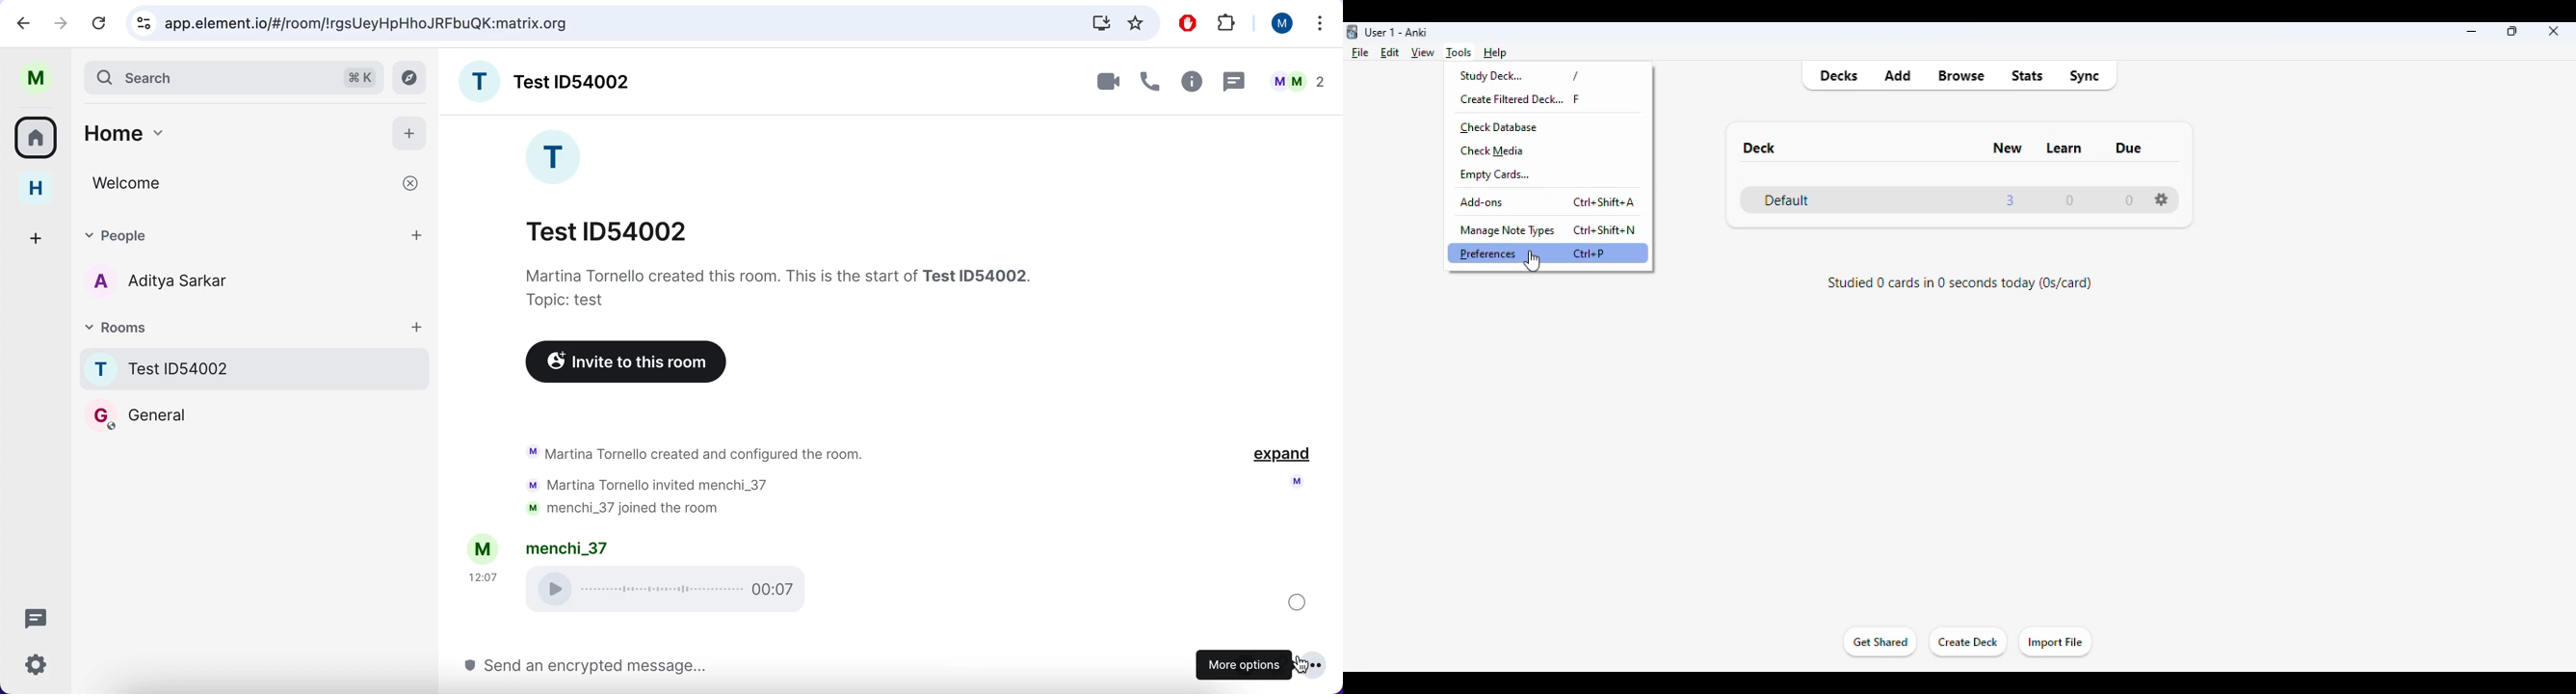 Image resolution: width=2576 pixels, height=700 pixels. Describe the element at coordinates (359, 76) in the screenshot. I see `command` at that location.